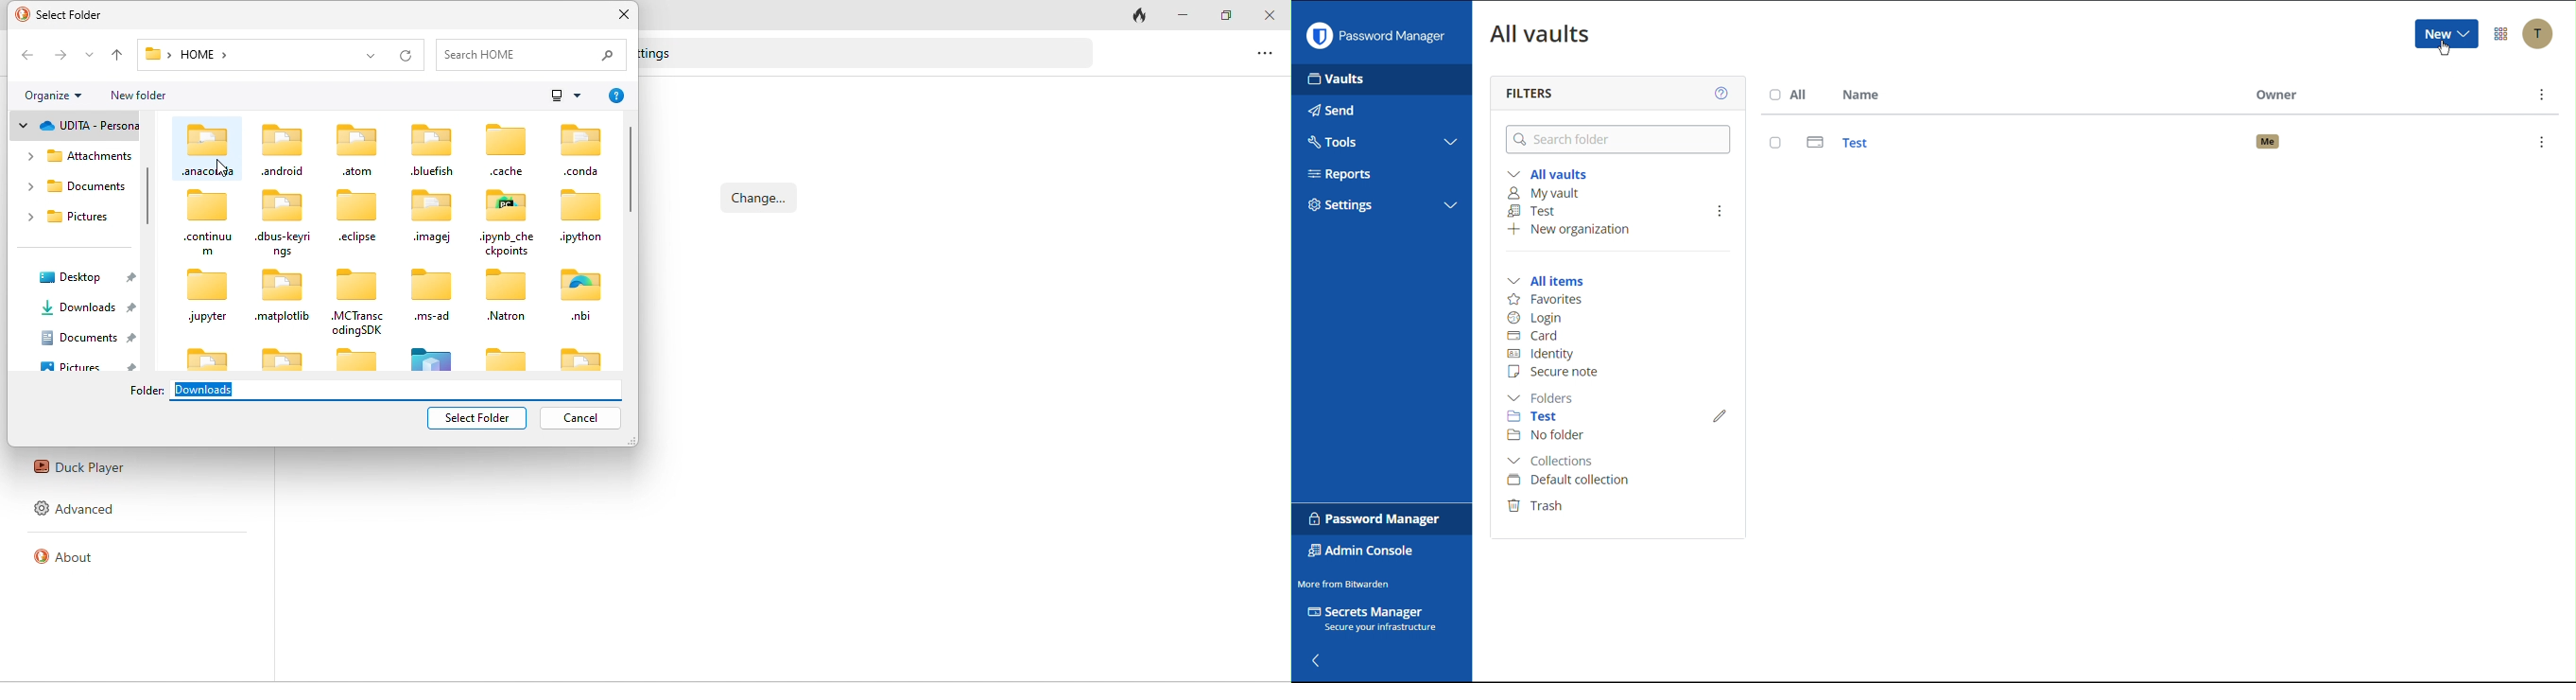 The width and height of the screenshot is (2576, 700). Describe the element at coordinates (51, 94) in the screenshot. I see `organize` at that location.